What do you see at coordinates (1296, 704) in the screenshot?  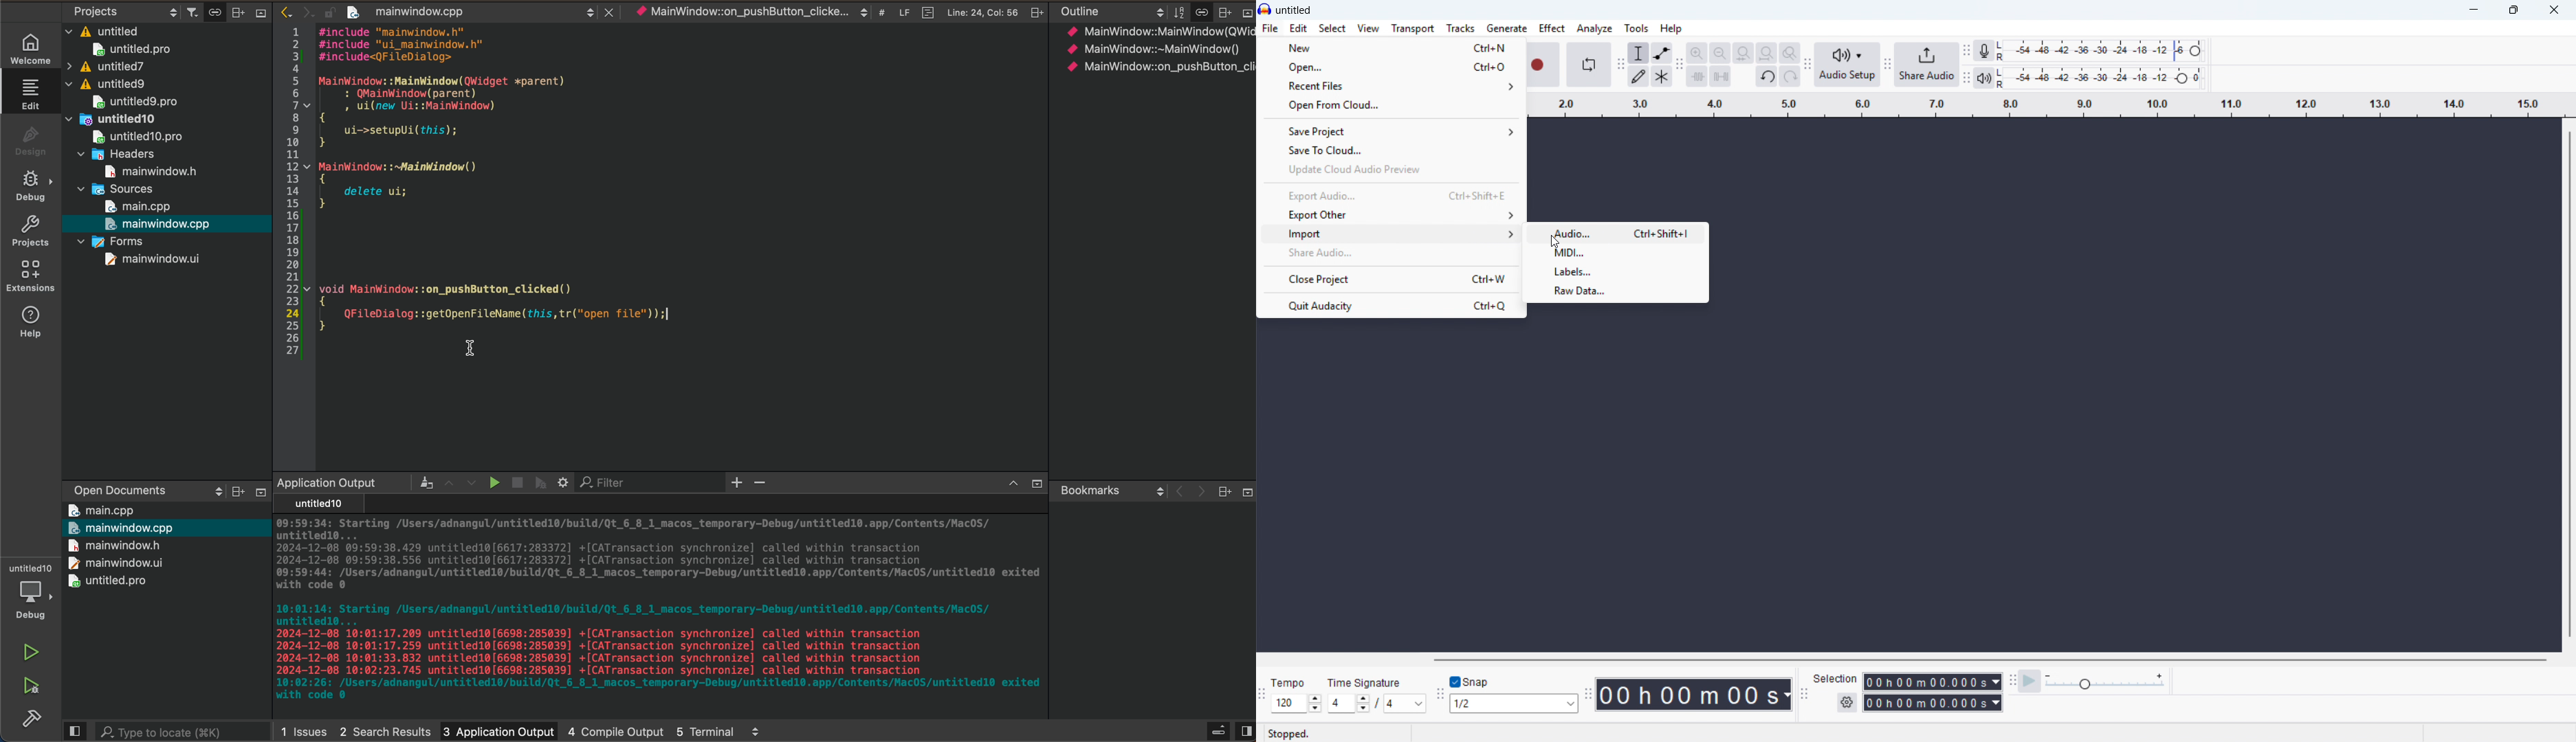 I see `Set tempo ` at bounding box center [1296, 704].